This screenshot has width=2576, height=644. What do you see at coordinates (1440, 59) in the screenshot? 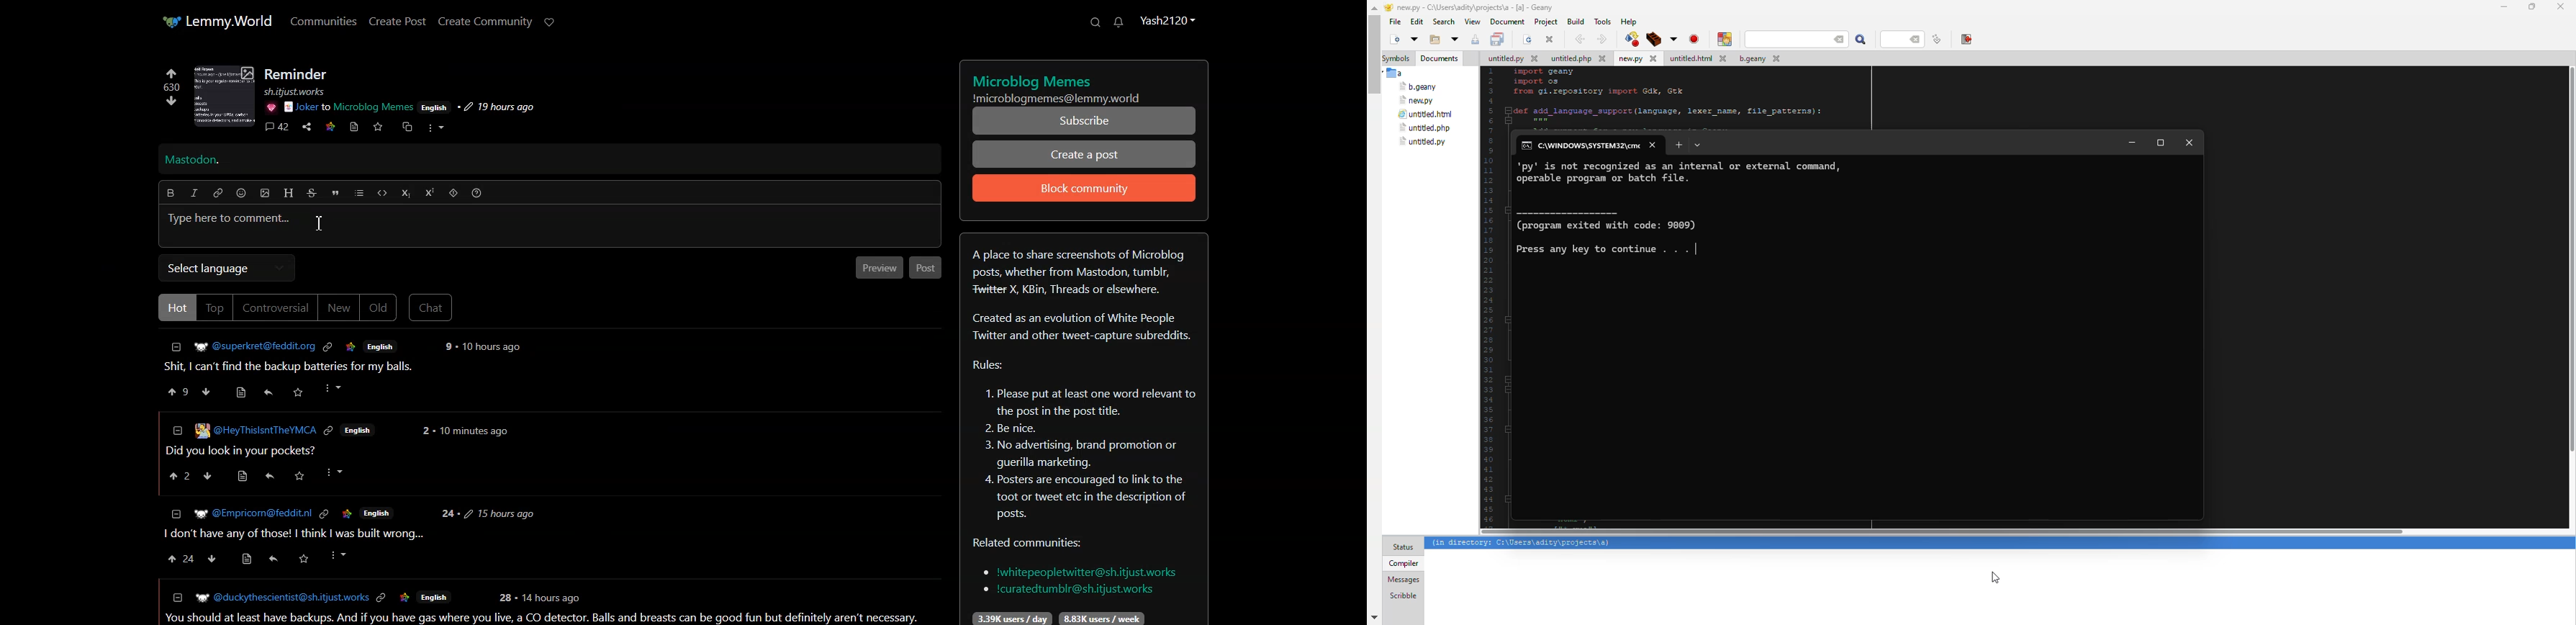
I see `document` at bounding box center [1440, 59].